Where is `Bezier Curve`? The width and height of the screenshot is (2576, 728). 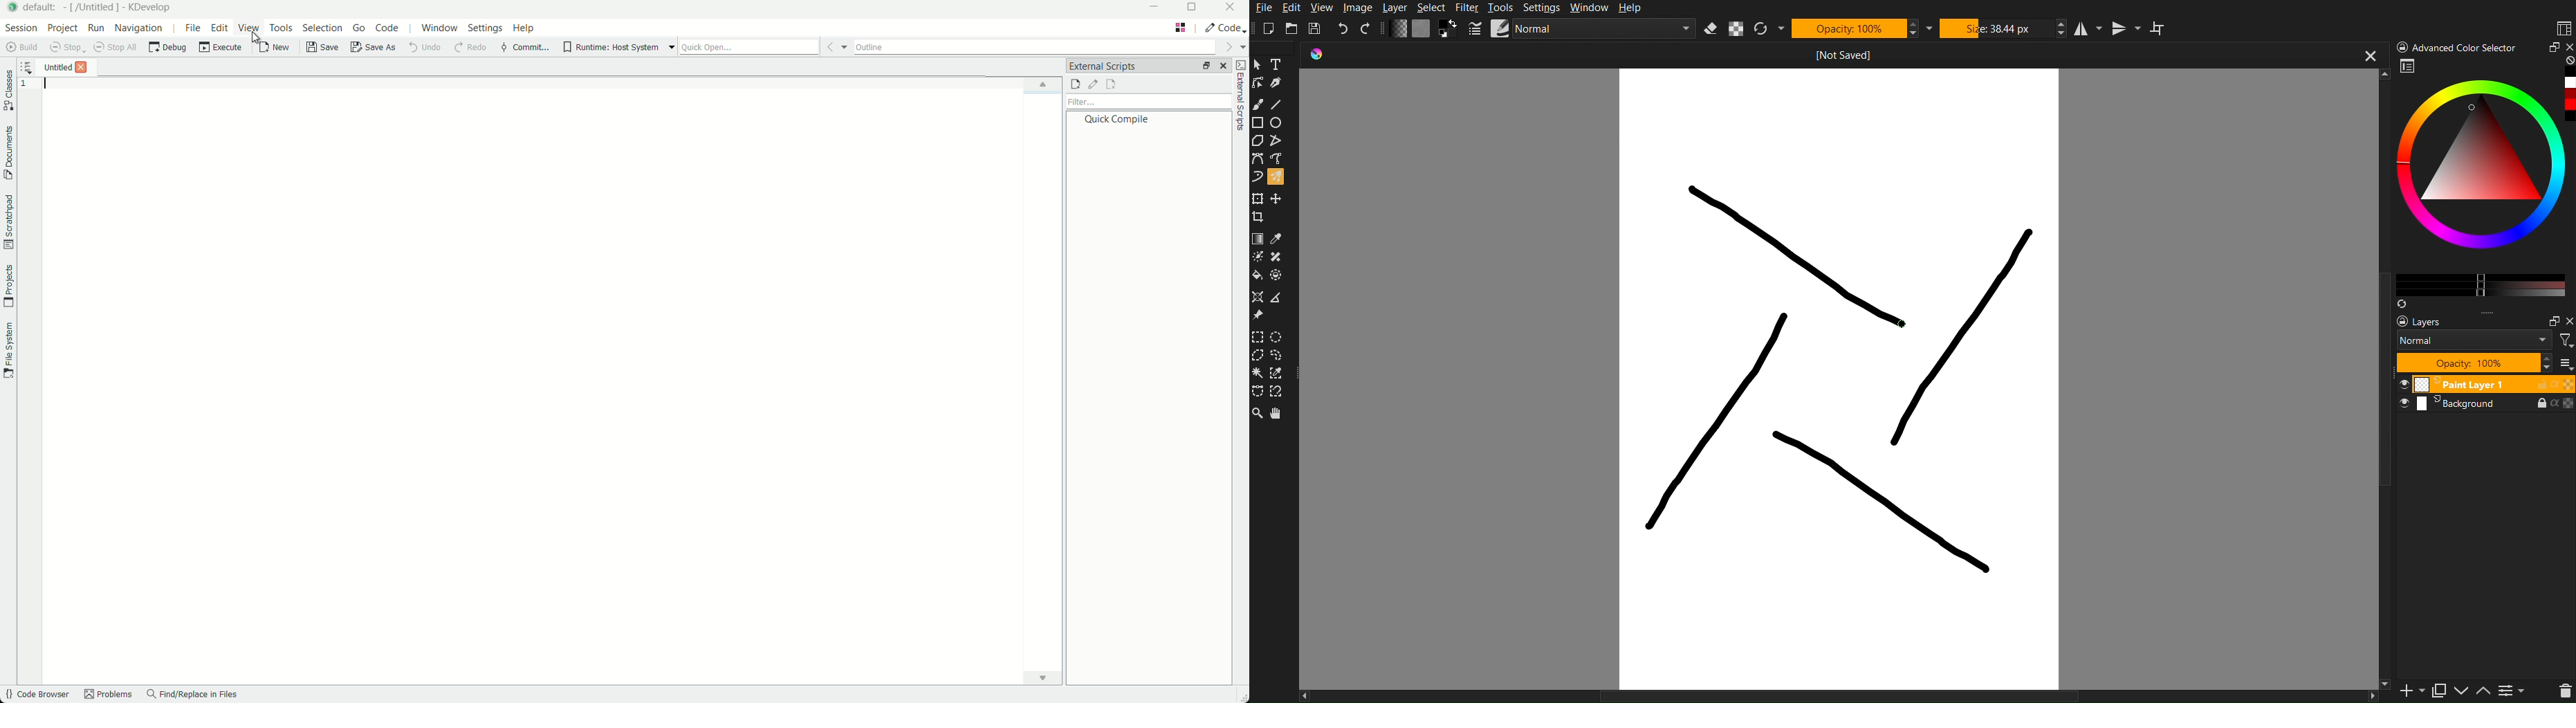 Bezier Curve is located at coordinates (1258, 158).